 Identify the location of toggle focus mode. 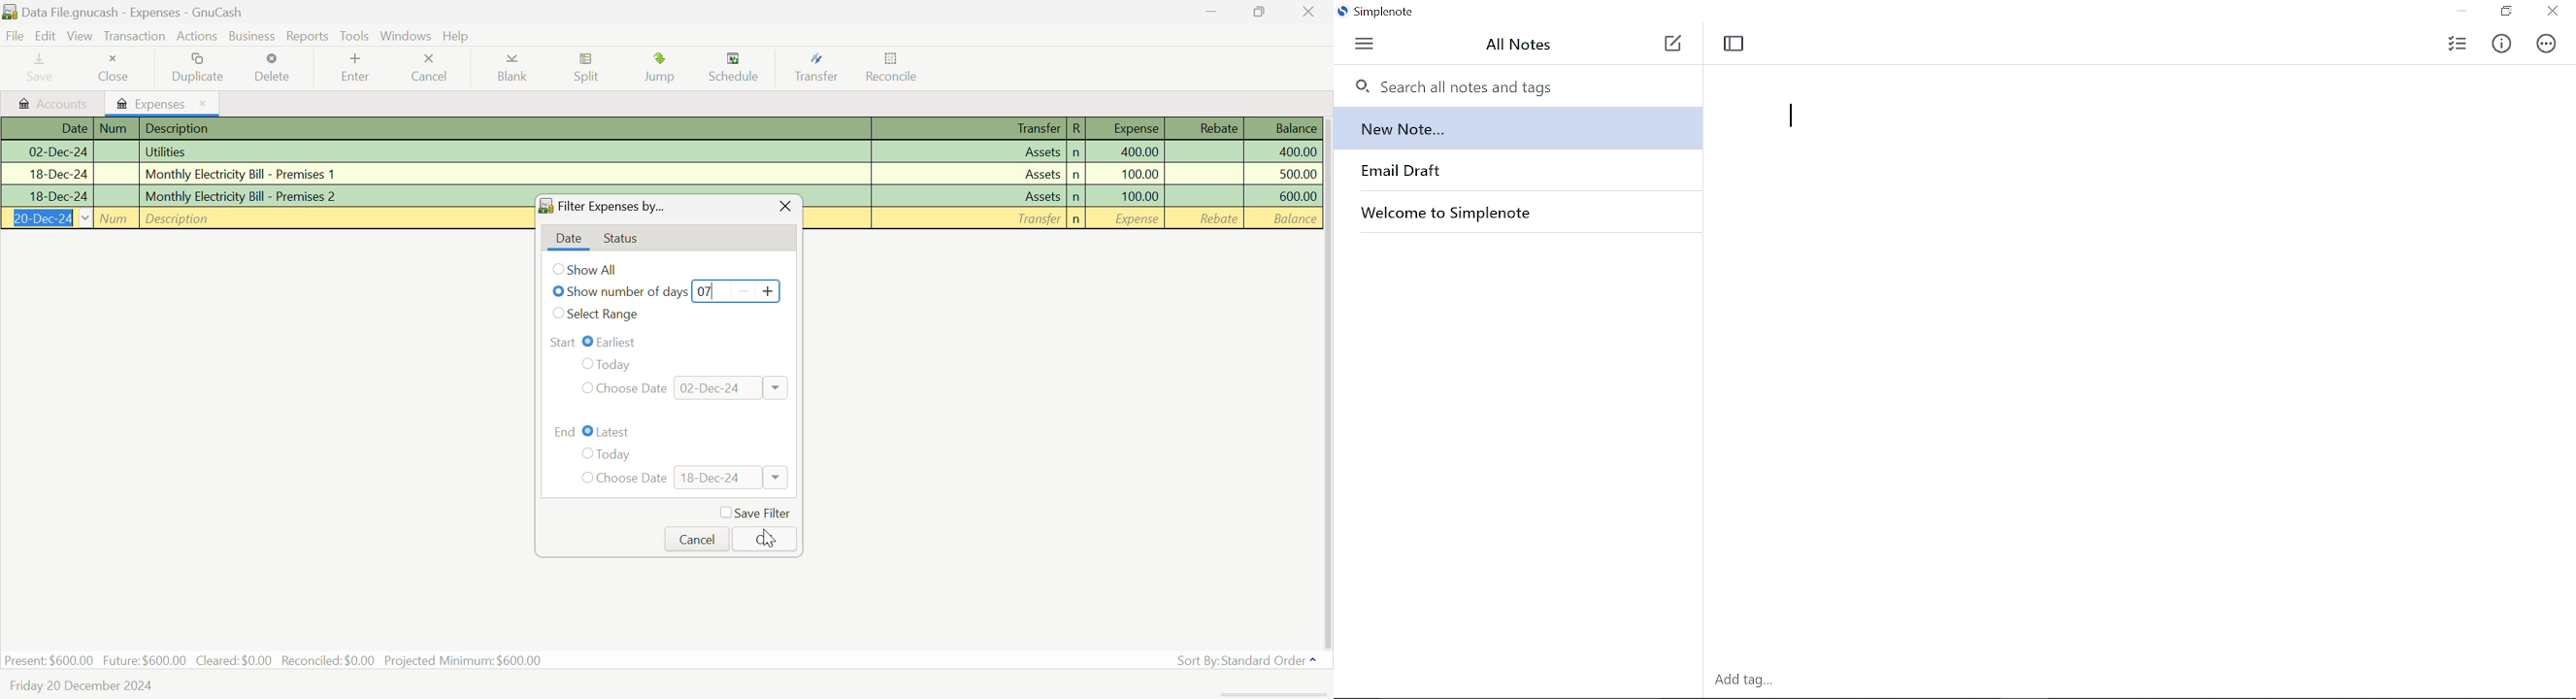
(1735, 43).